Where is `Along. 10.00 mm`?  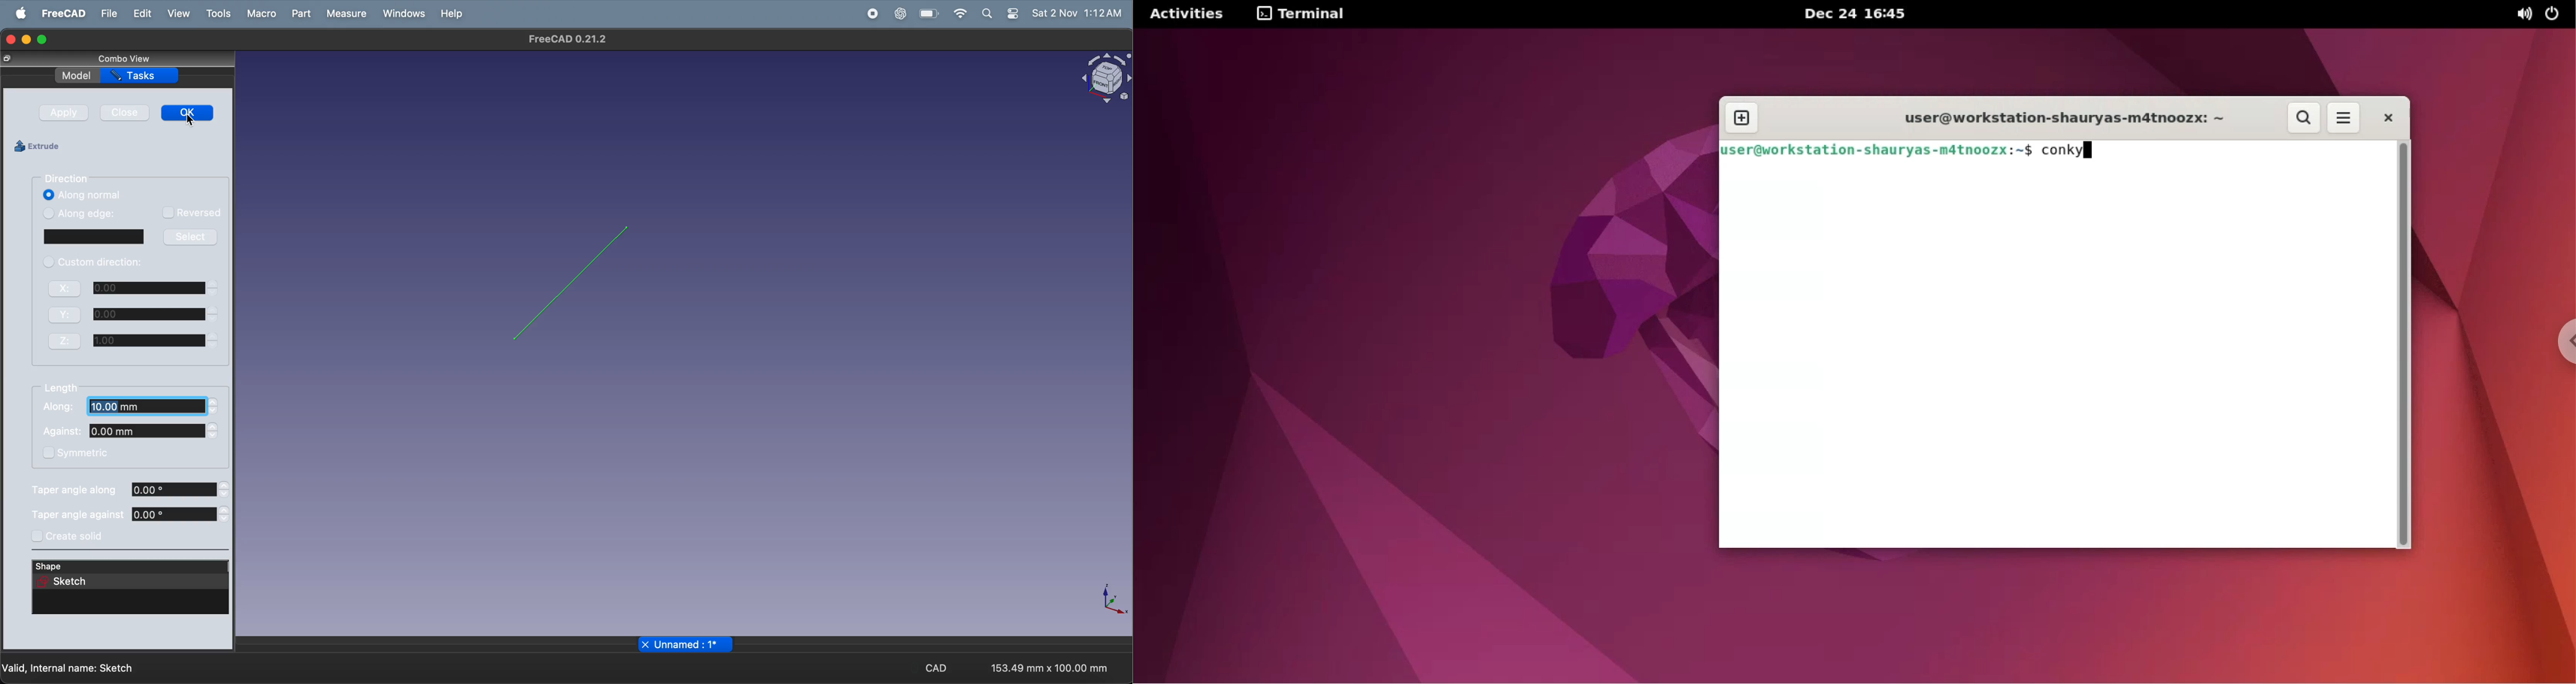
Along. 10.00 mm is located at coordinates (125, 408).